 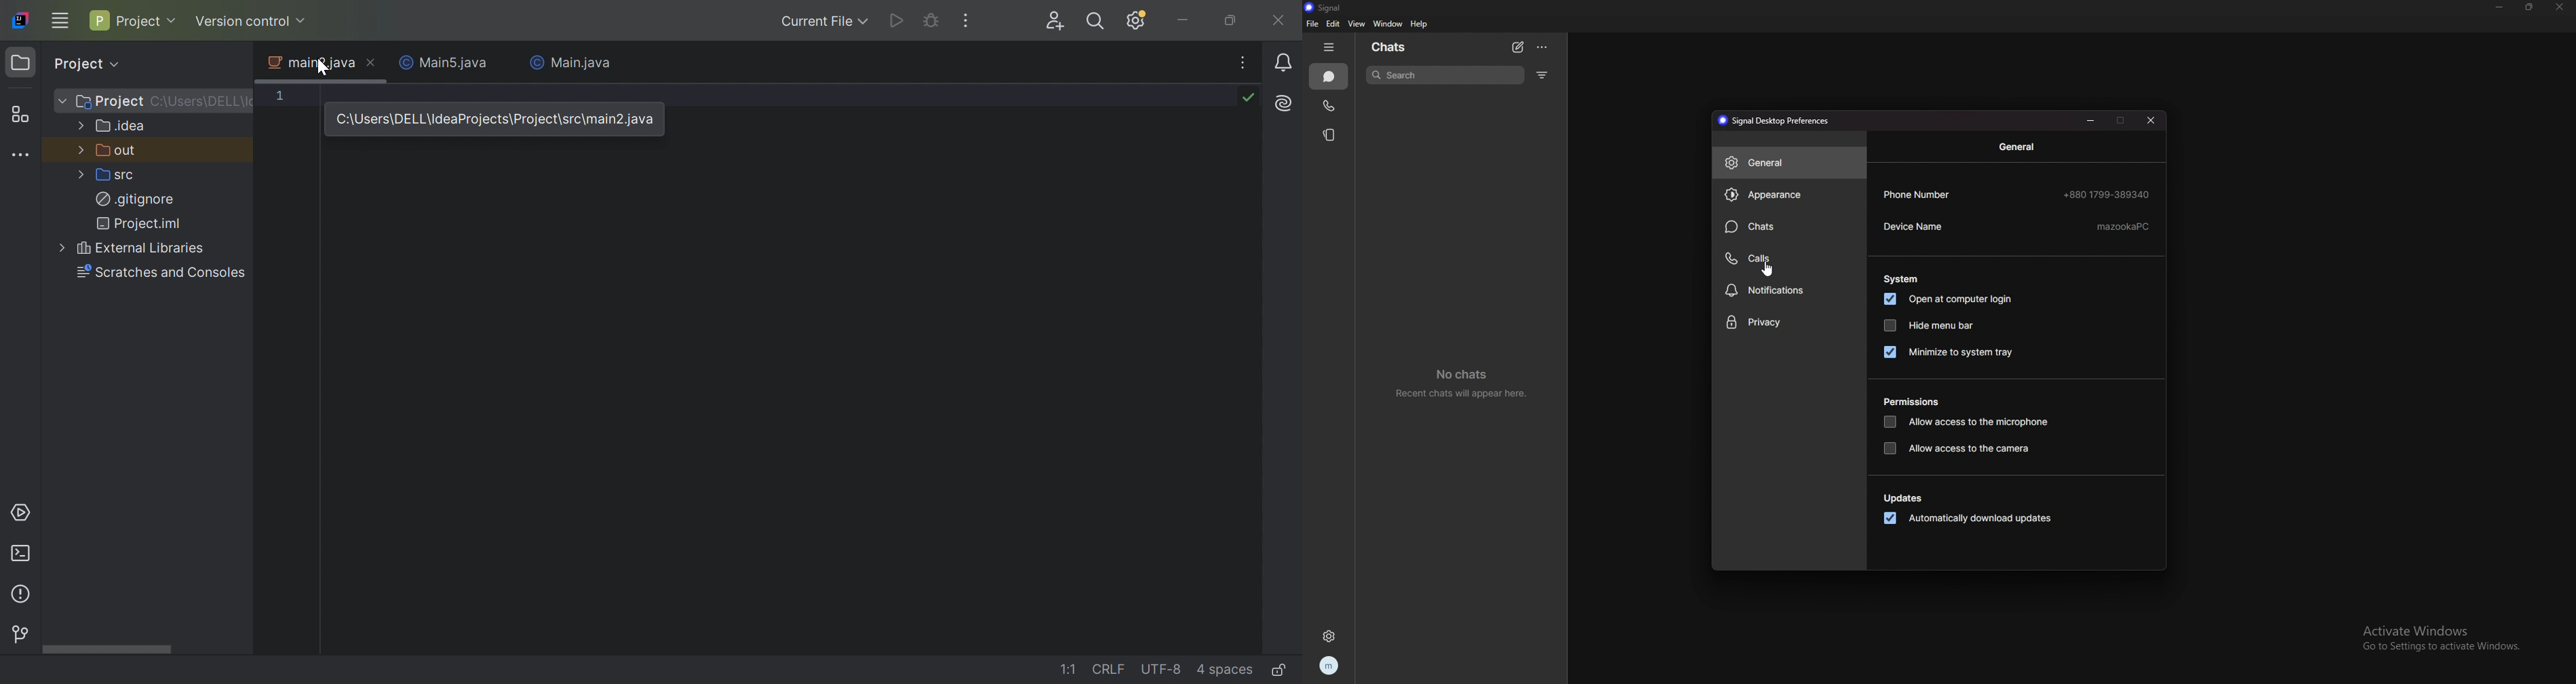 I want to click on general, so click(x=2014, y=147).